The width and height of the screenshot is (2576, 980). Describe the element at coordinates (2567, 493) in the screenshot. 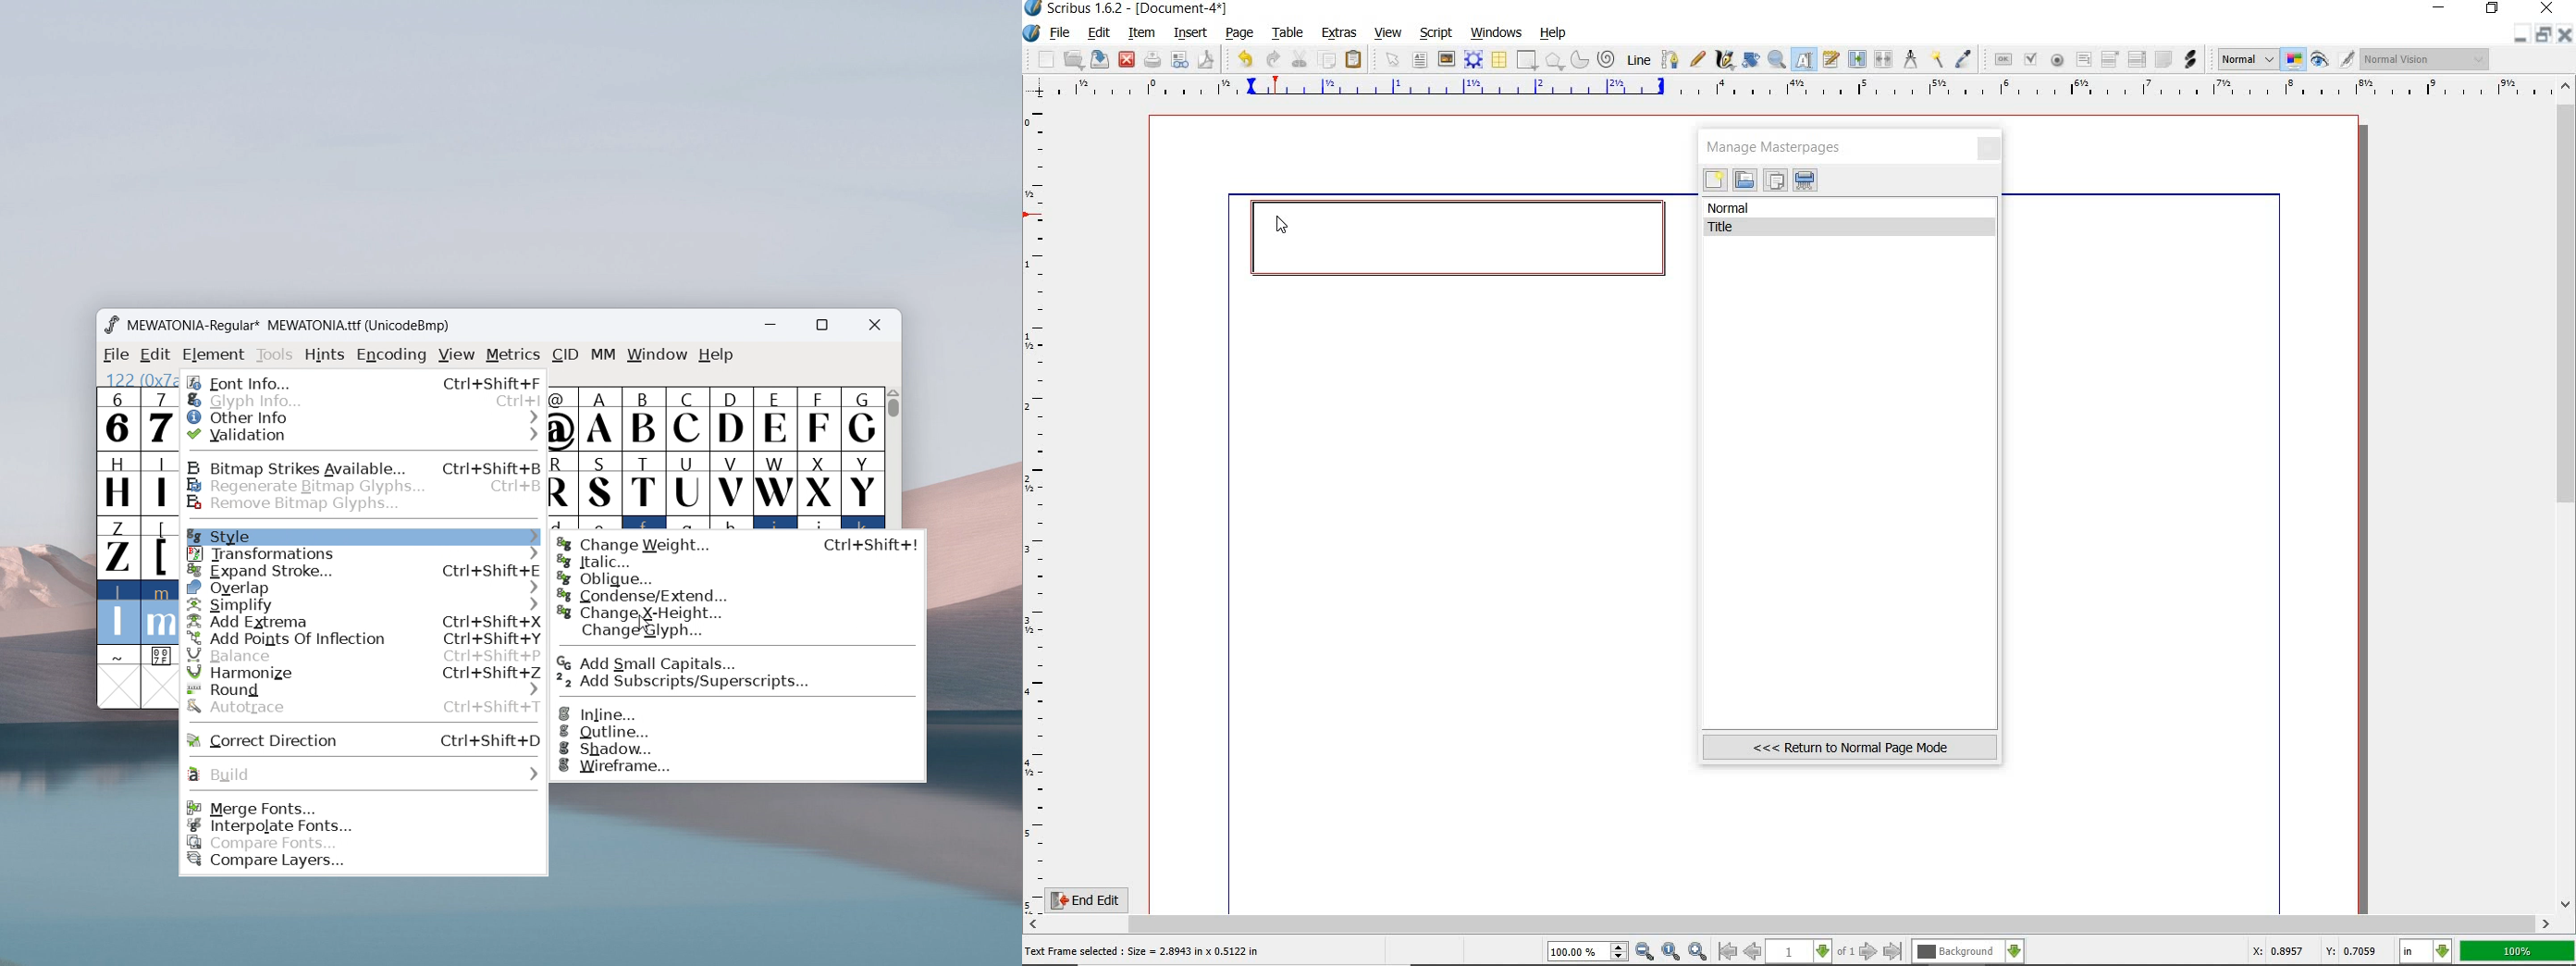

I see `scrollbar` at that location.